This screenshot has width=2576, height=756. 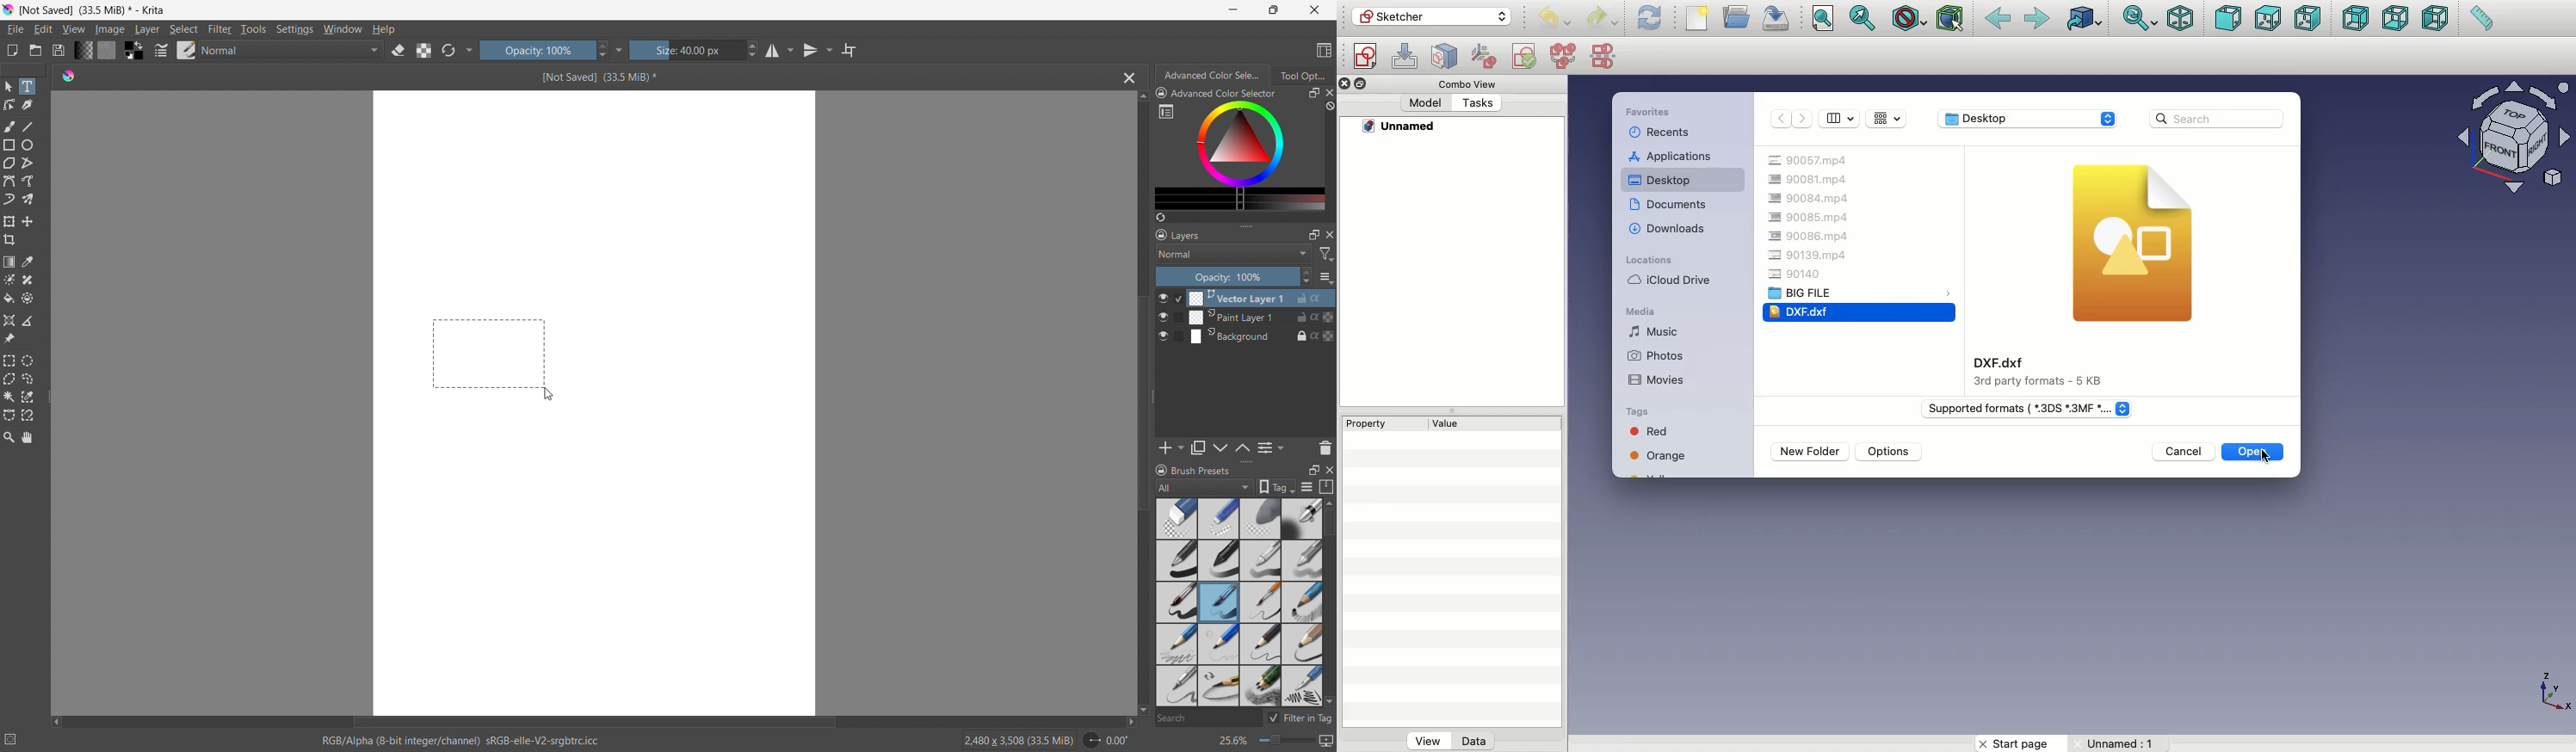 I want to click on 90139.mp4, so click(x=1809, y=255).